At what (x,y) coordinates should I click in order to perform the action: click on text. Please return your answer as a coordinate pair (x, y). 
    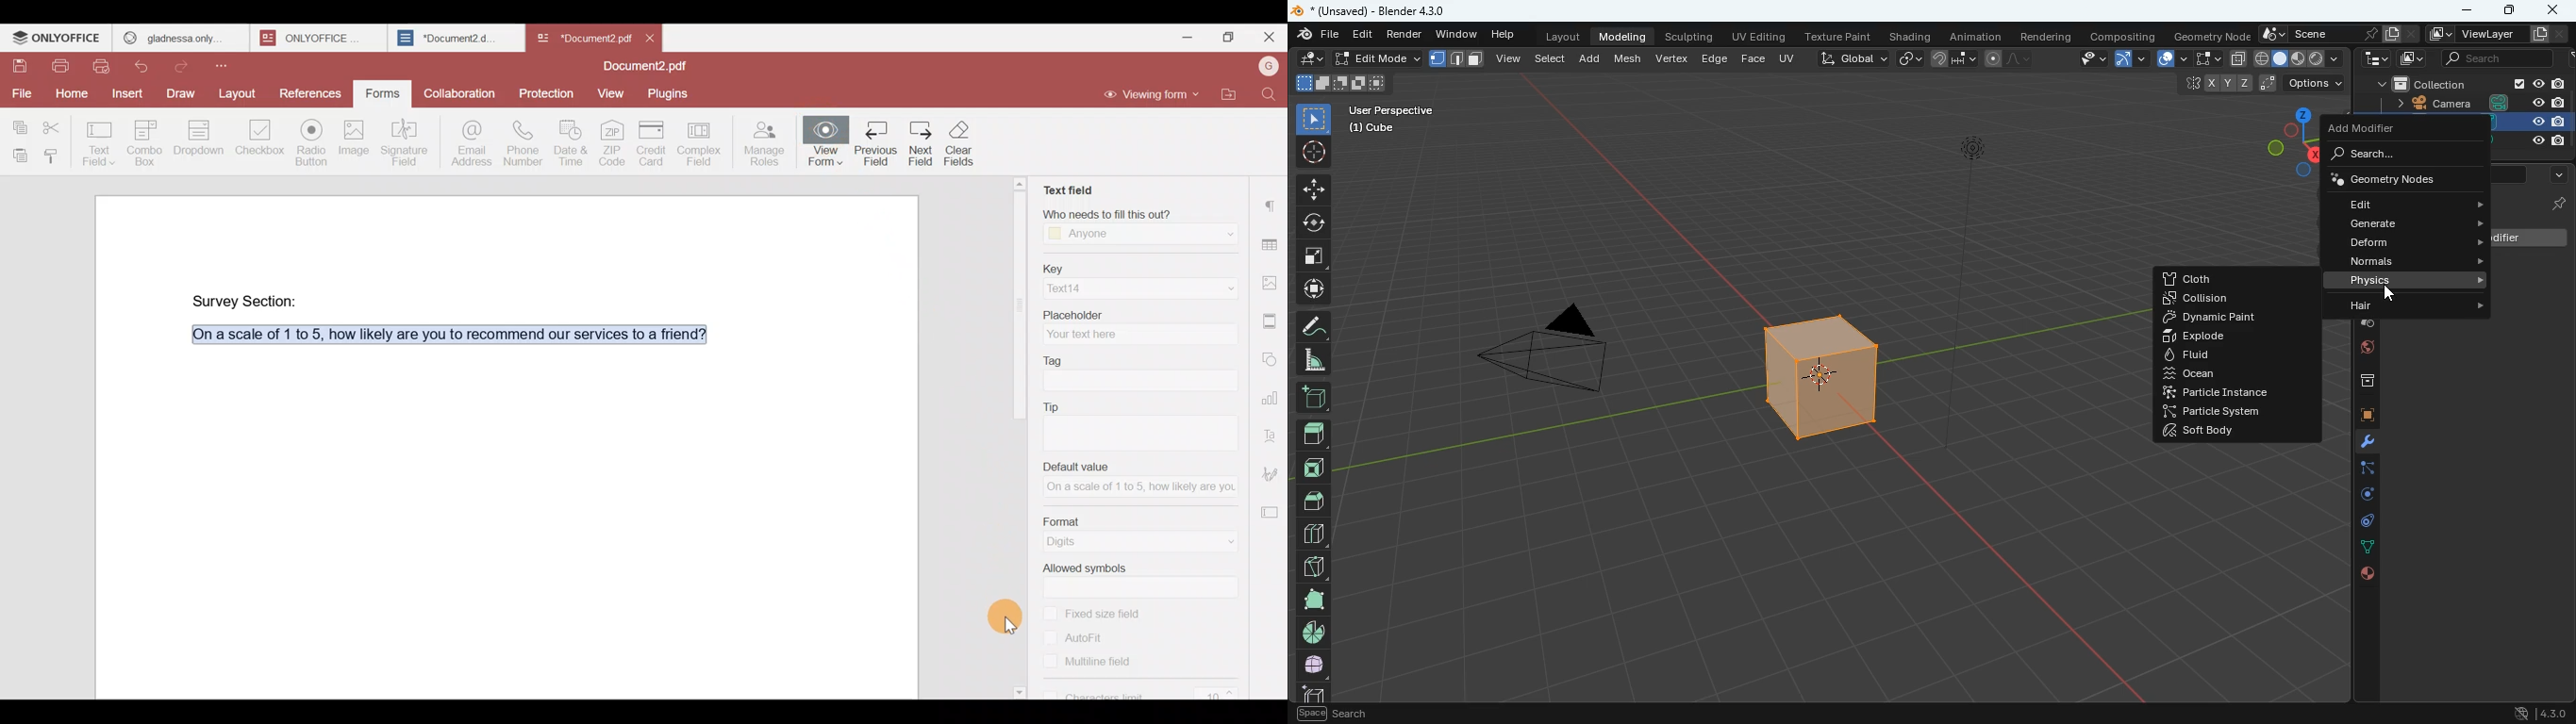
    Looking at the image, I should click on (1144, 431).